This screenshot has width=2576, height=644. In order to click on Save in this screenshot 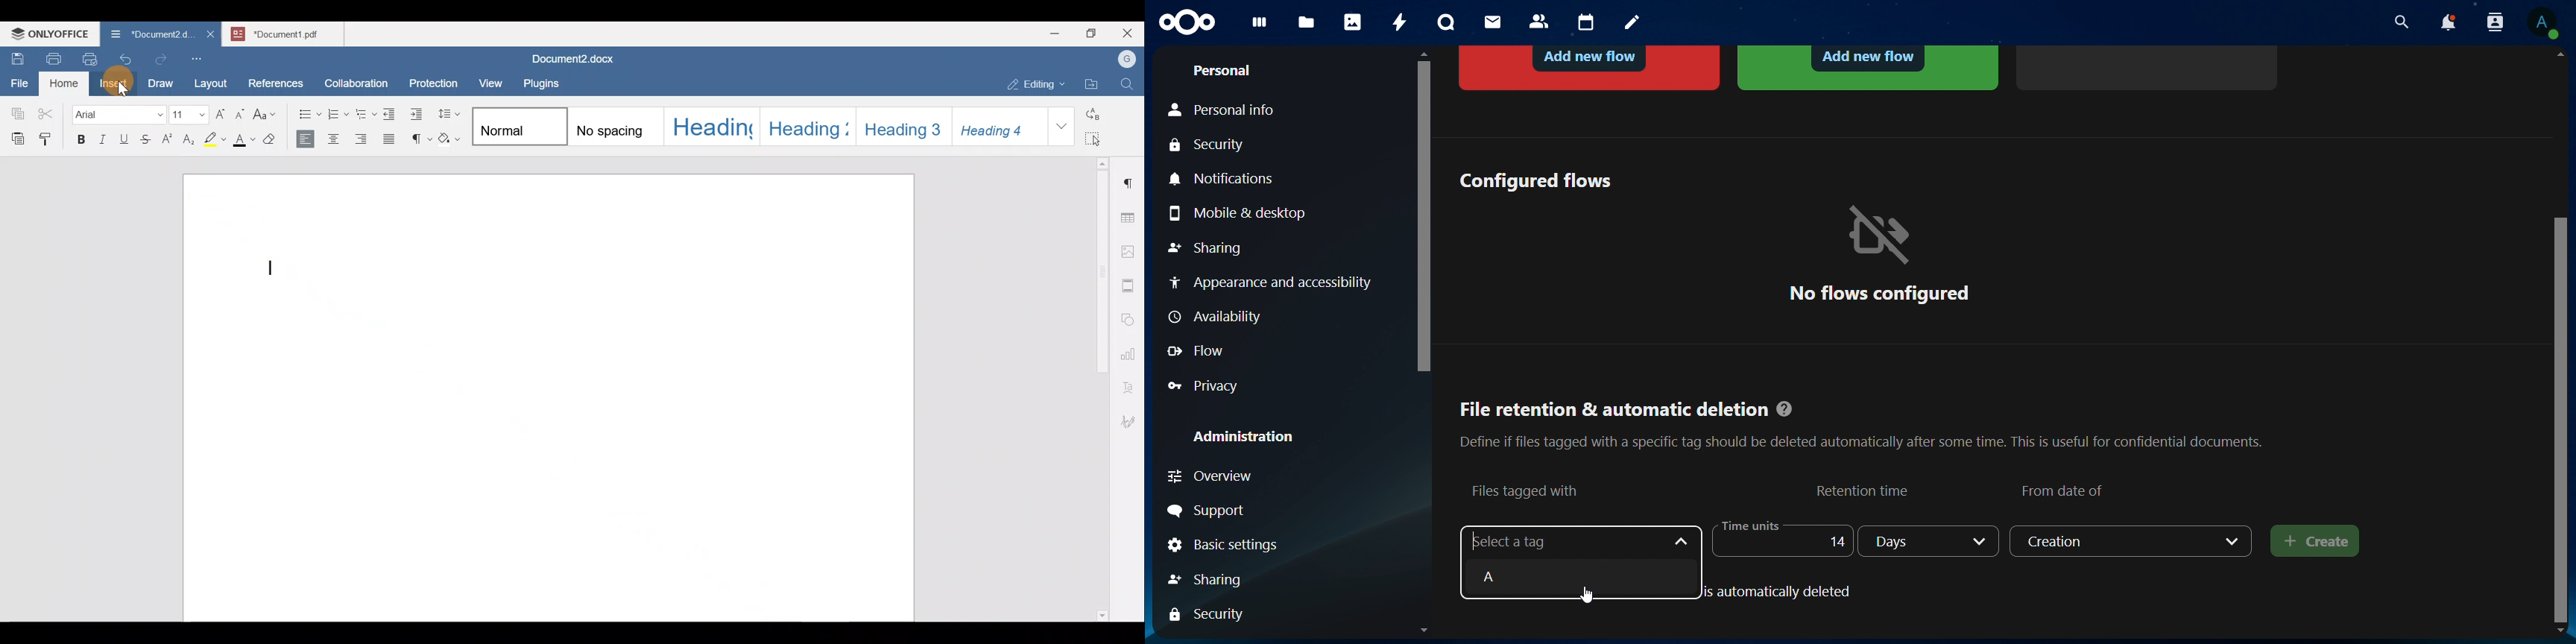, I will do `click(17, 56)`.